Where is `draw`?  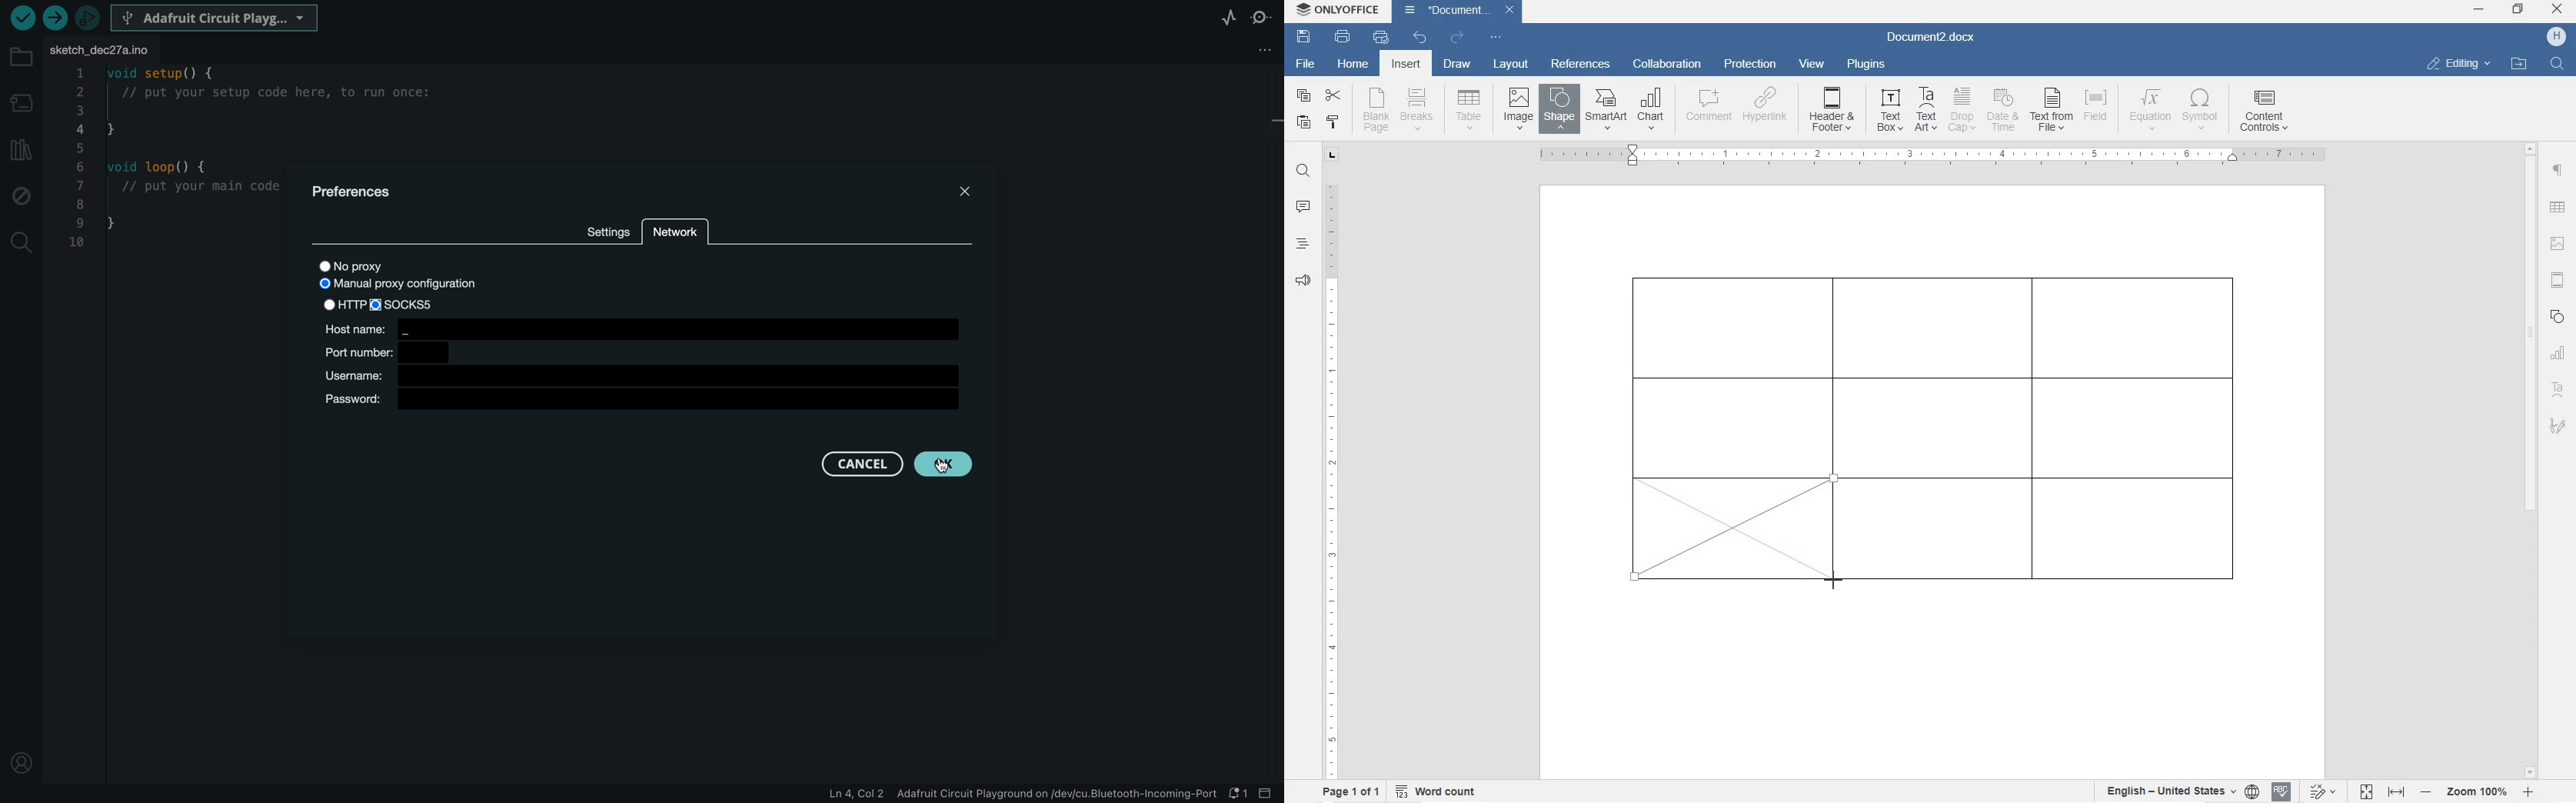 draw is located at coordinates (1457, 64).